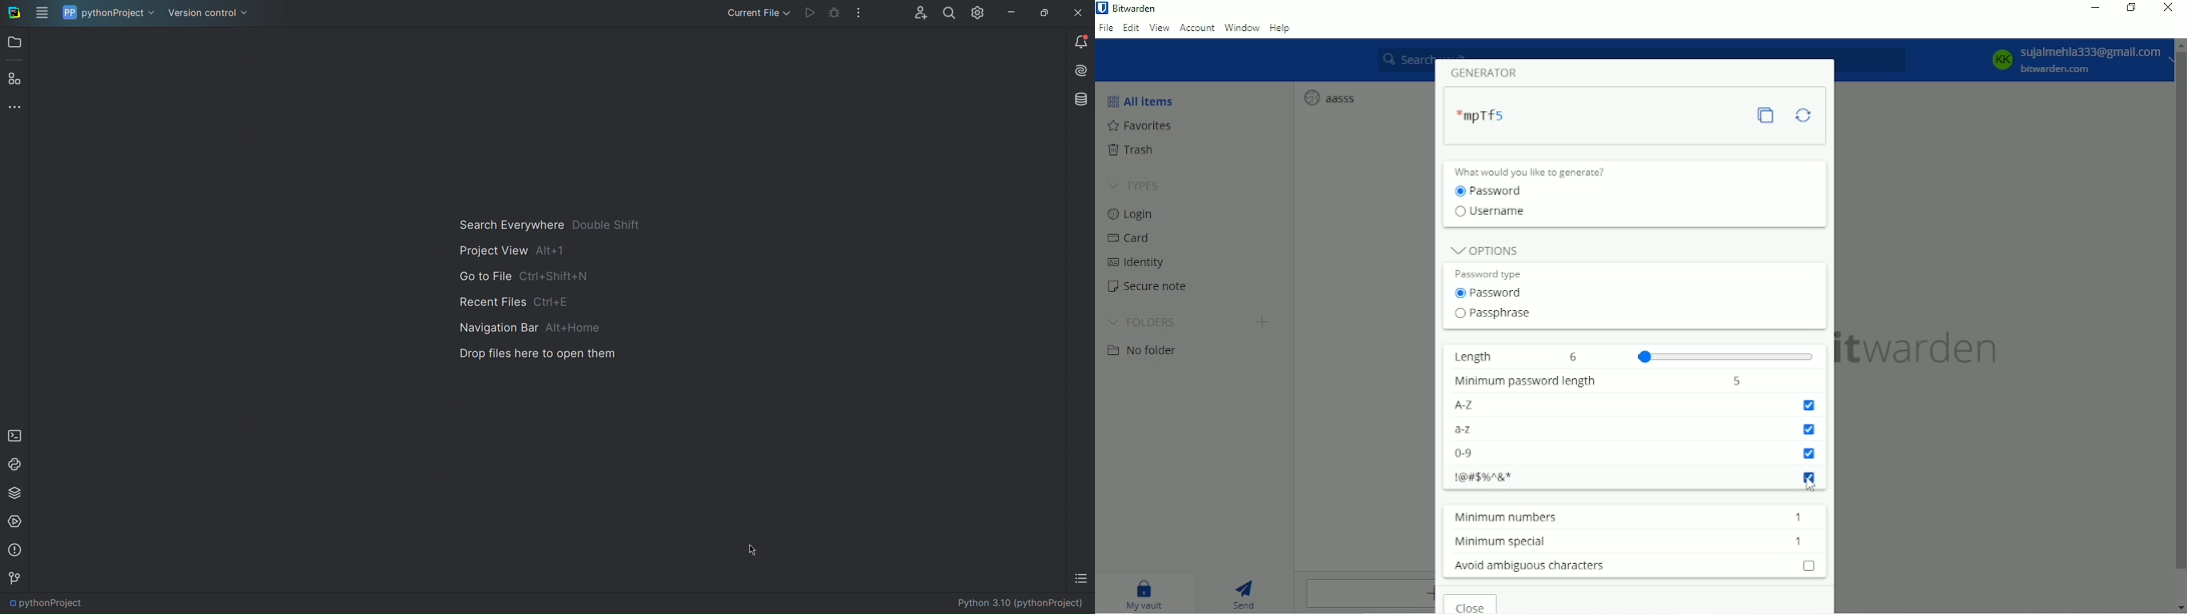  Describe the element at coordinates (757, 13) in the screenshot. I see `Current File` at that location.